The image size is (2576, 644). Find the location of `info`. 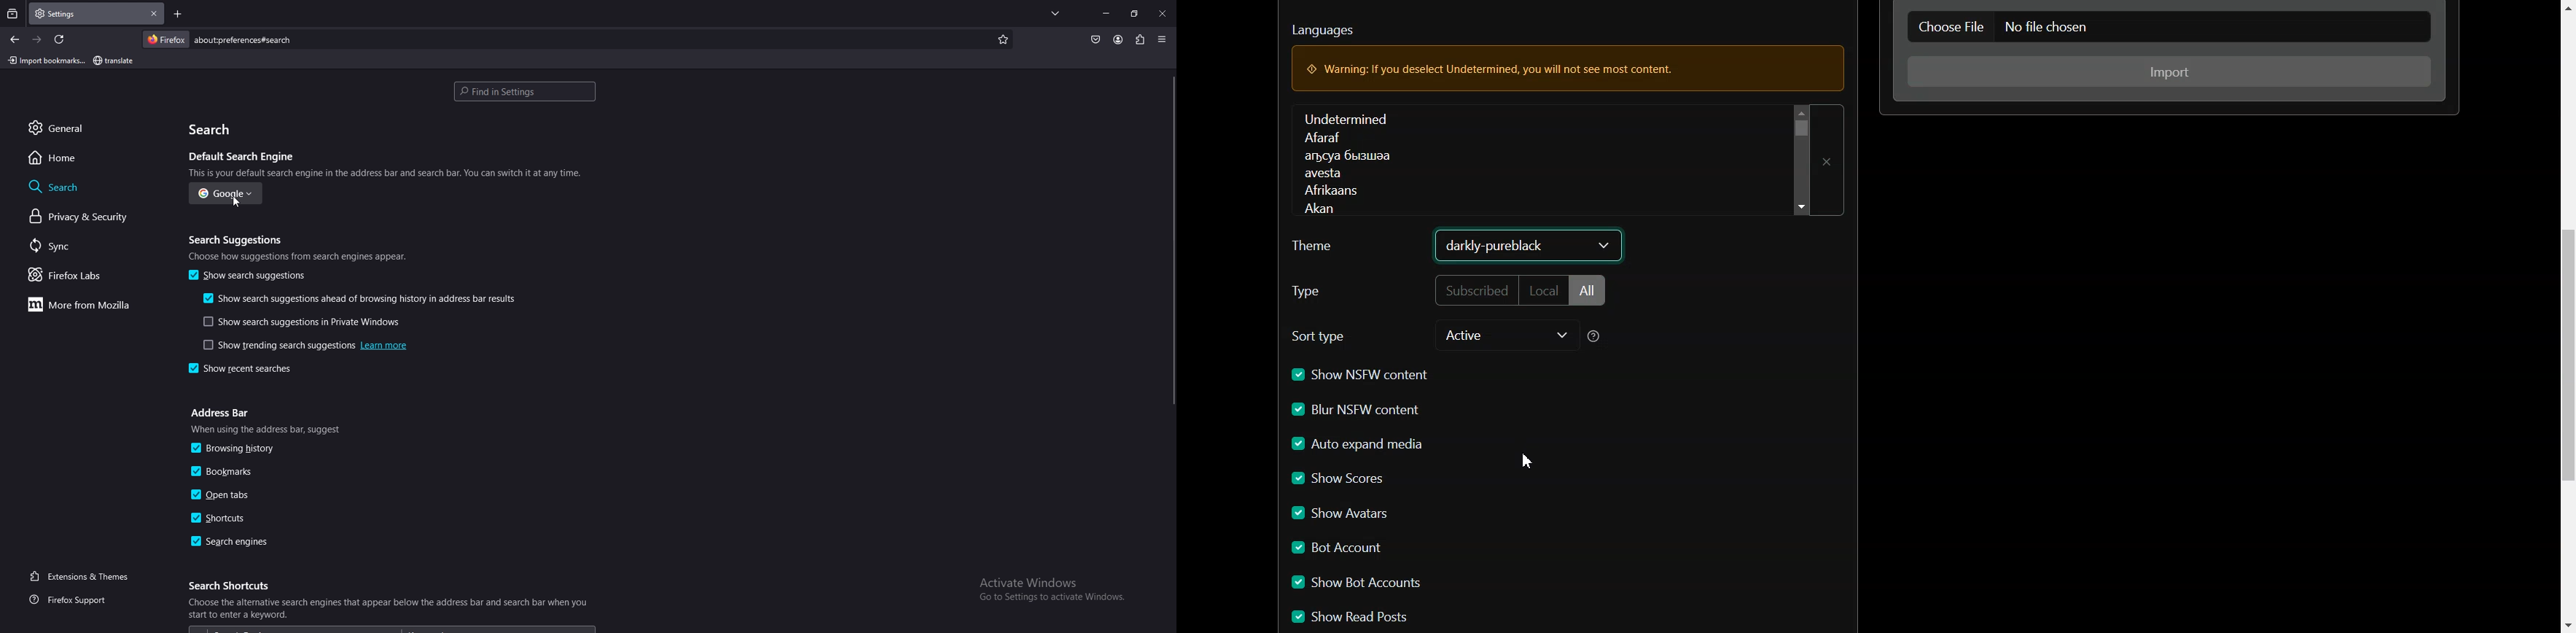

info is located at coordinates (299, 256).